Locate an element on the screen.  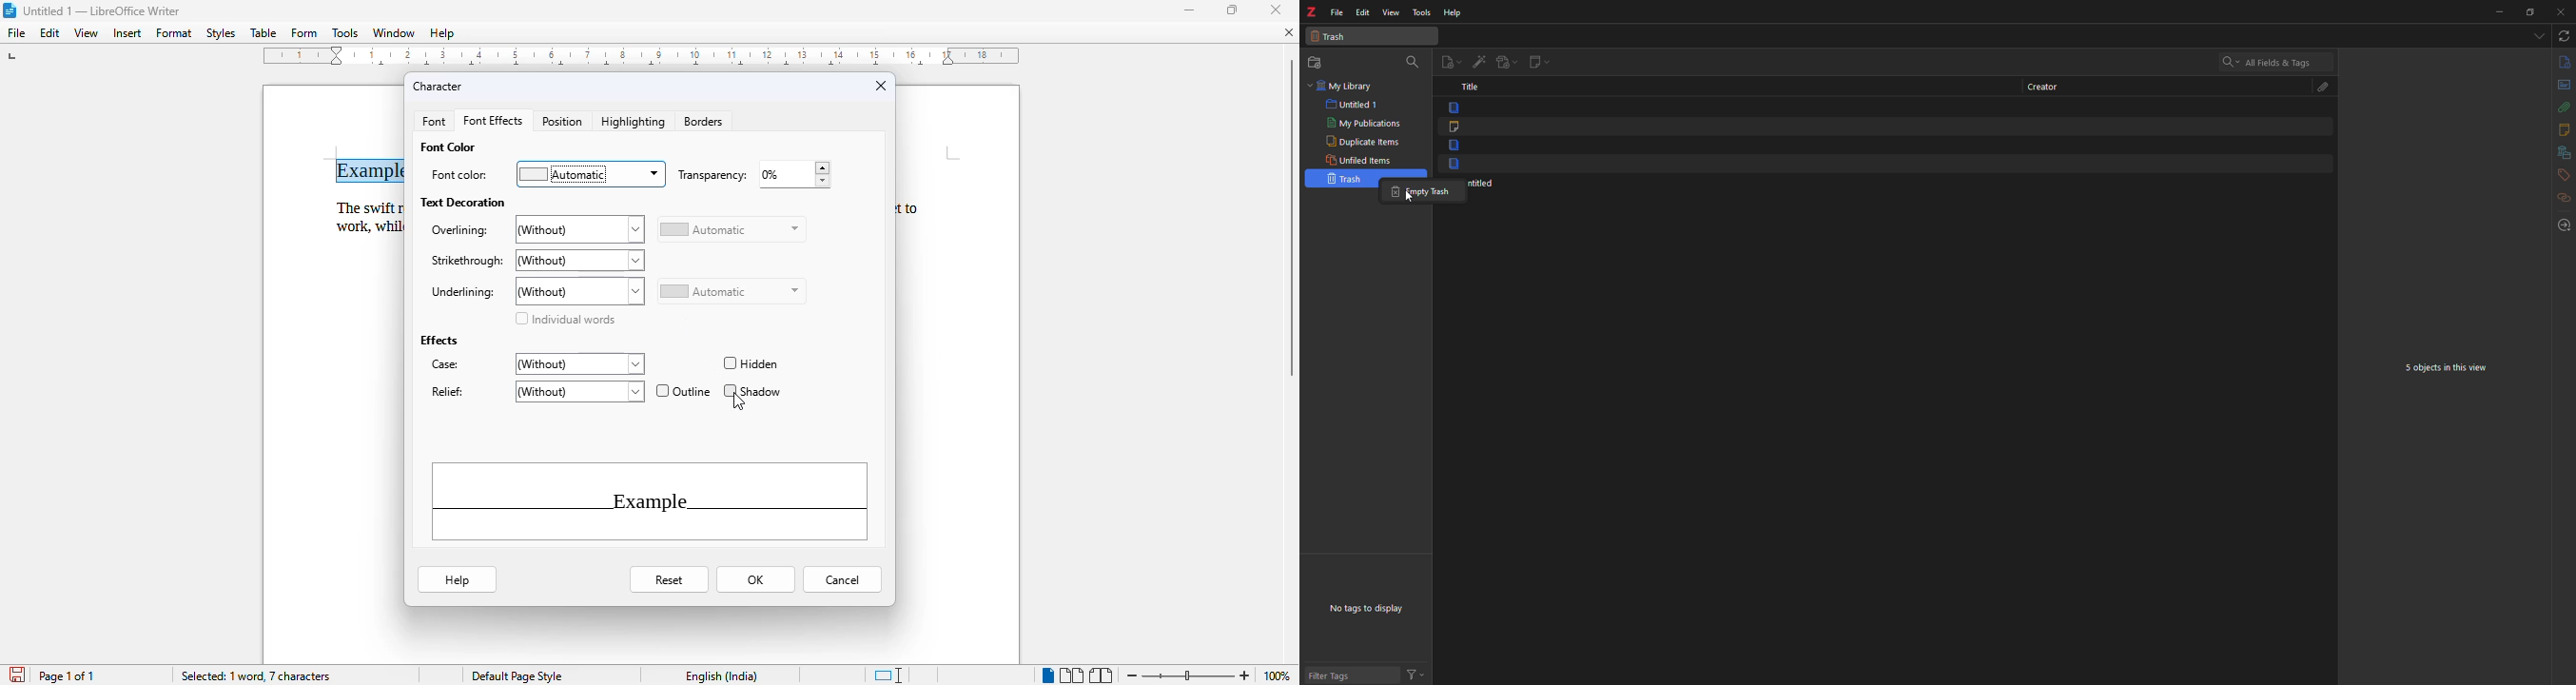
character is located at coordinates (438, 87).